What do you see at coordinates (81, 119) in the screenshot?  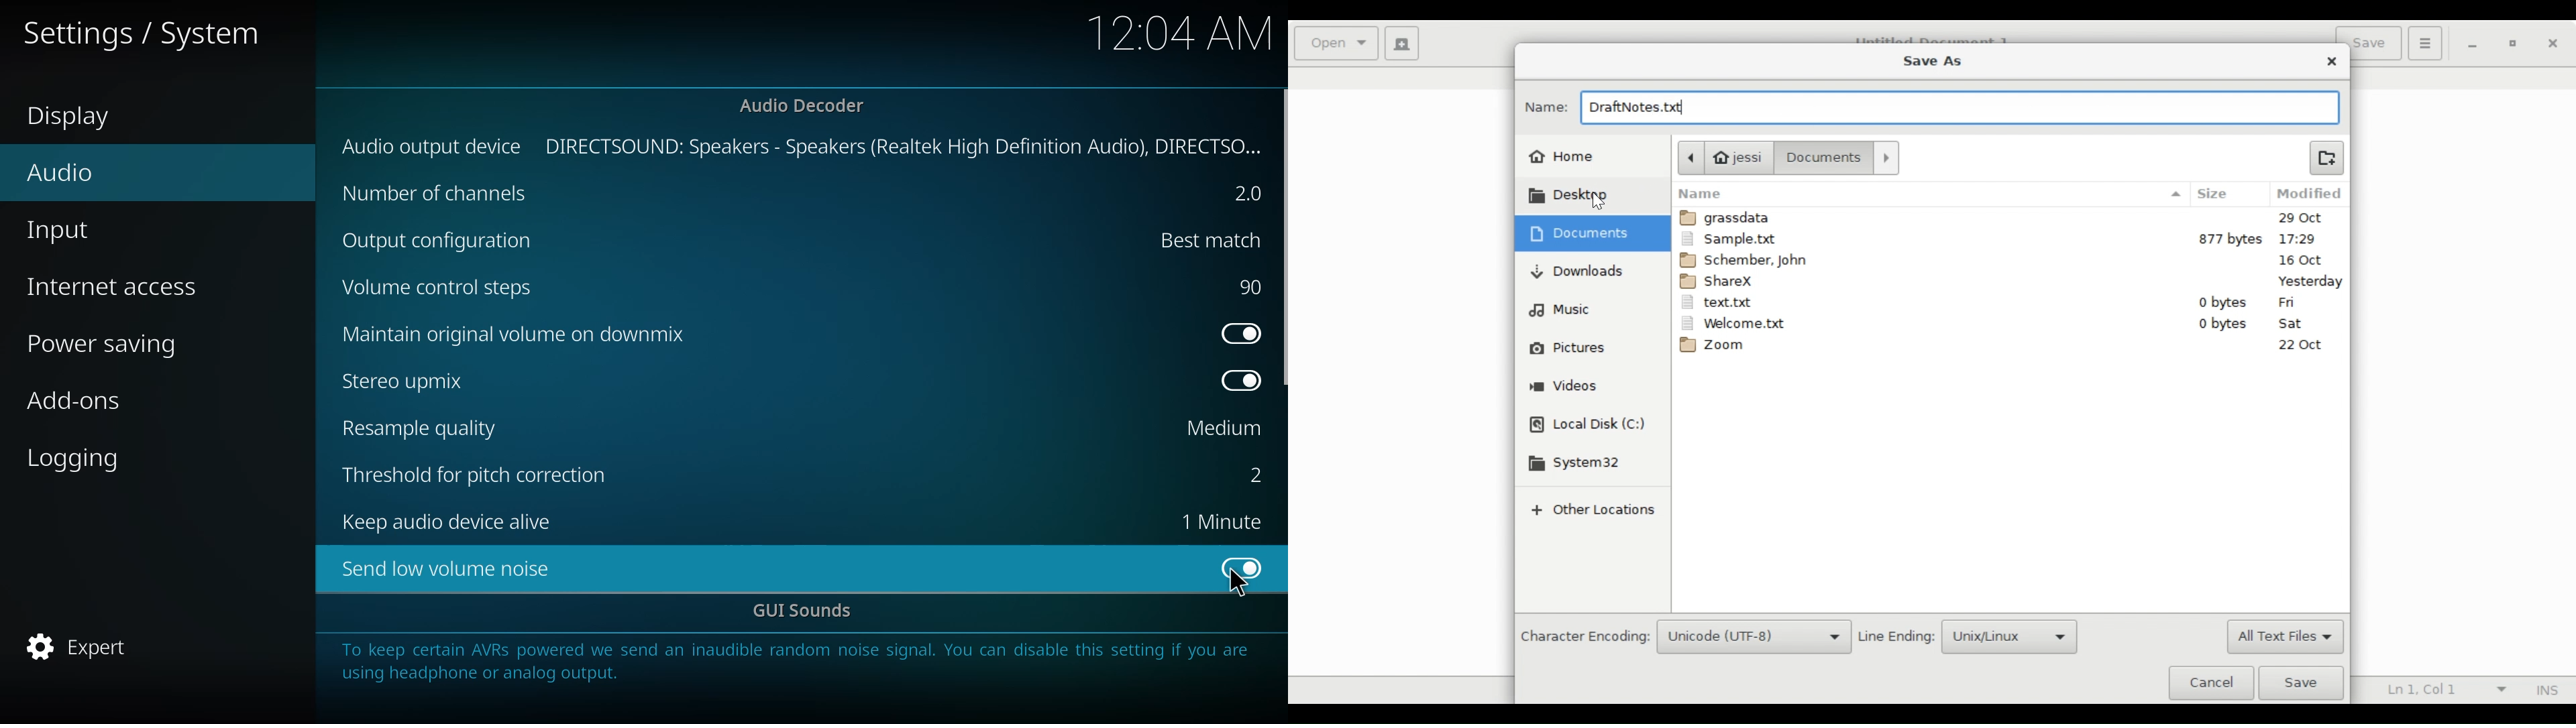 I see `display` at bounding box center [81, 119].